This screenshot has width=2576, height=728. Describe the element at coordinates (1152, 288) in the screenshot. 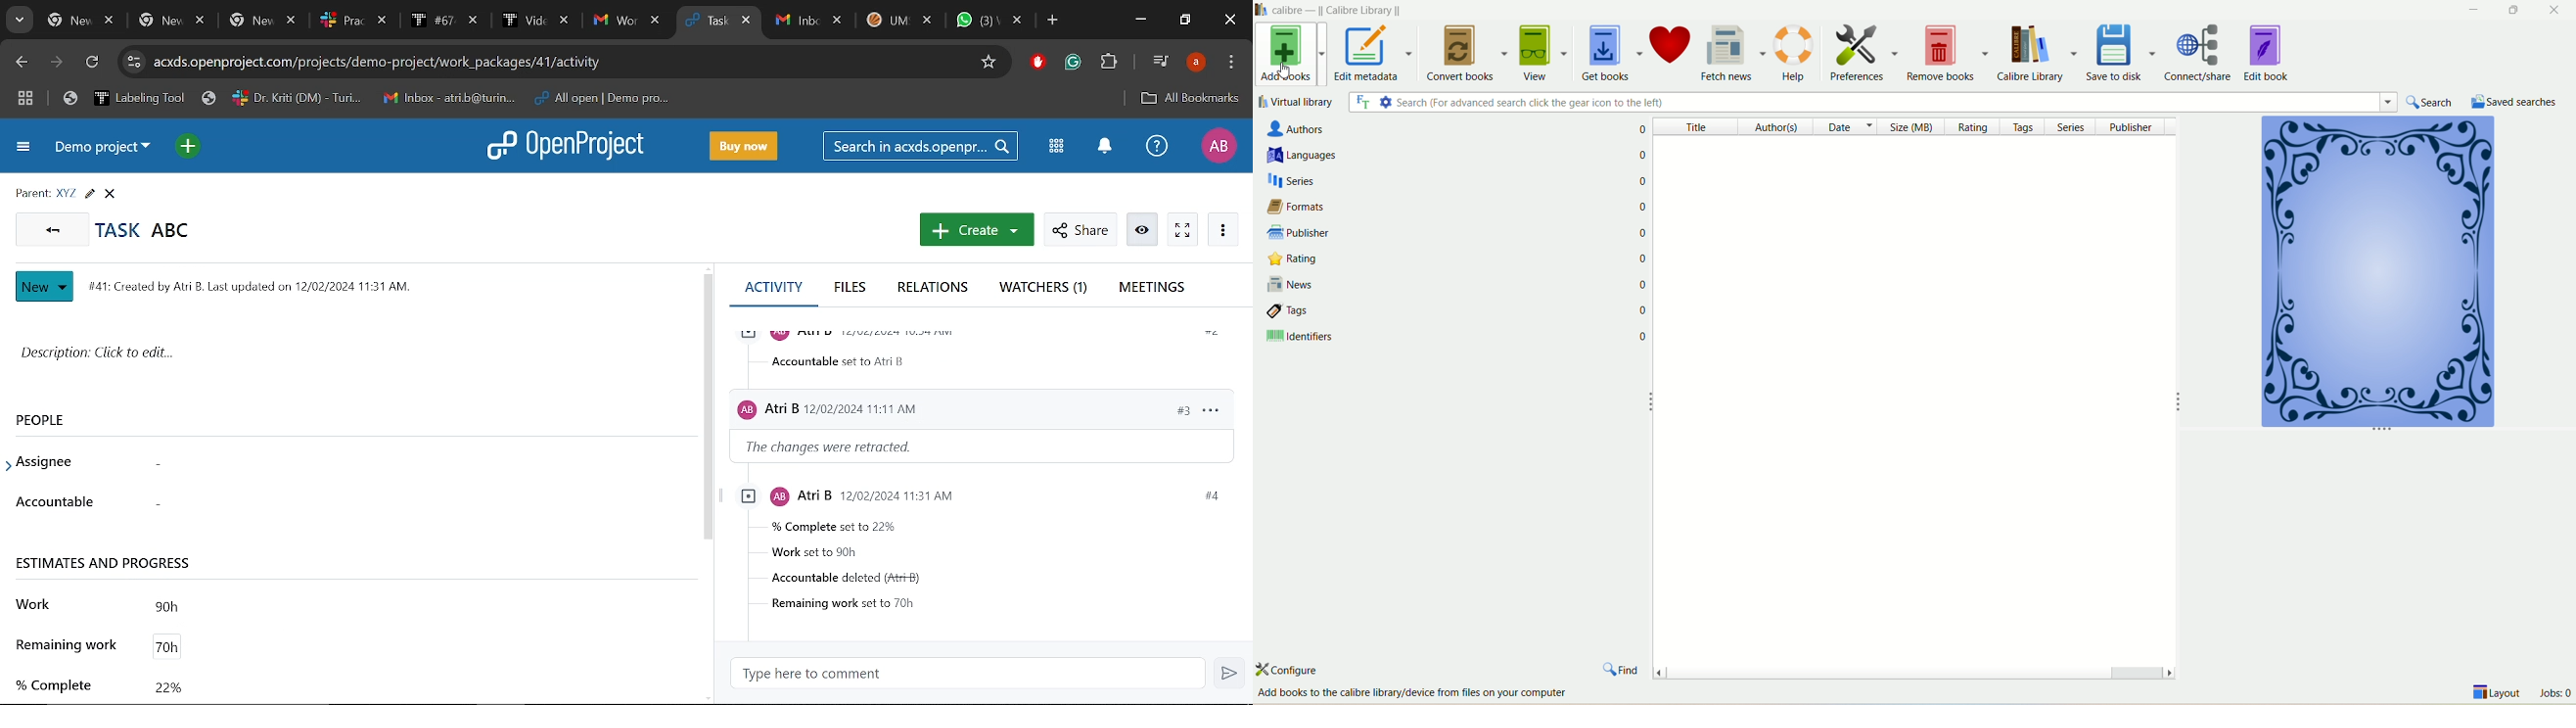

I see `Meetings` at that location.